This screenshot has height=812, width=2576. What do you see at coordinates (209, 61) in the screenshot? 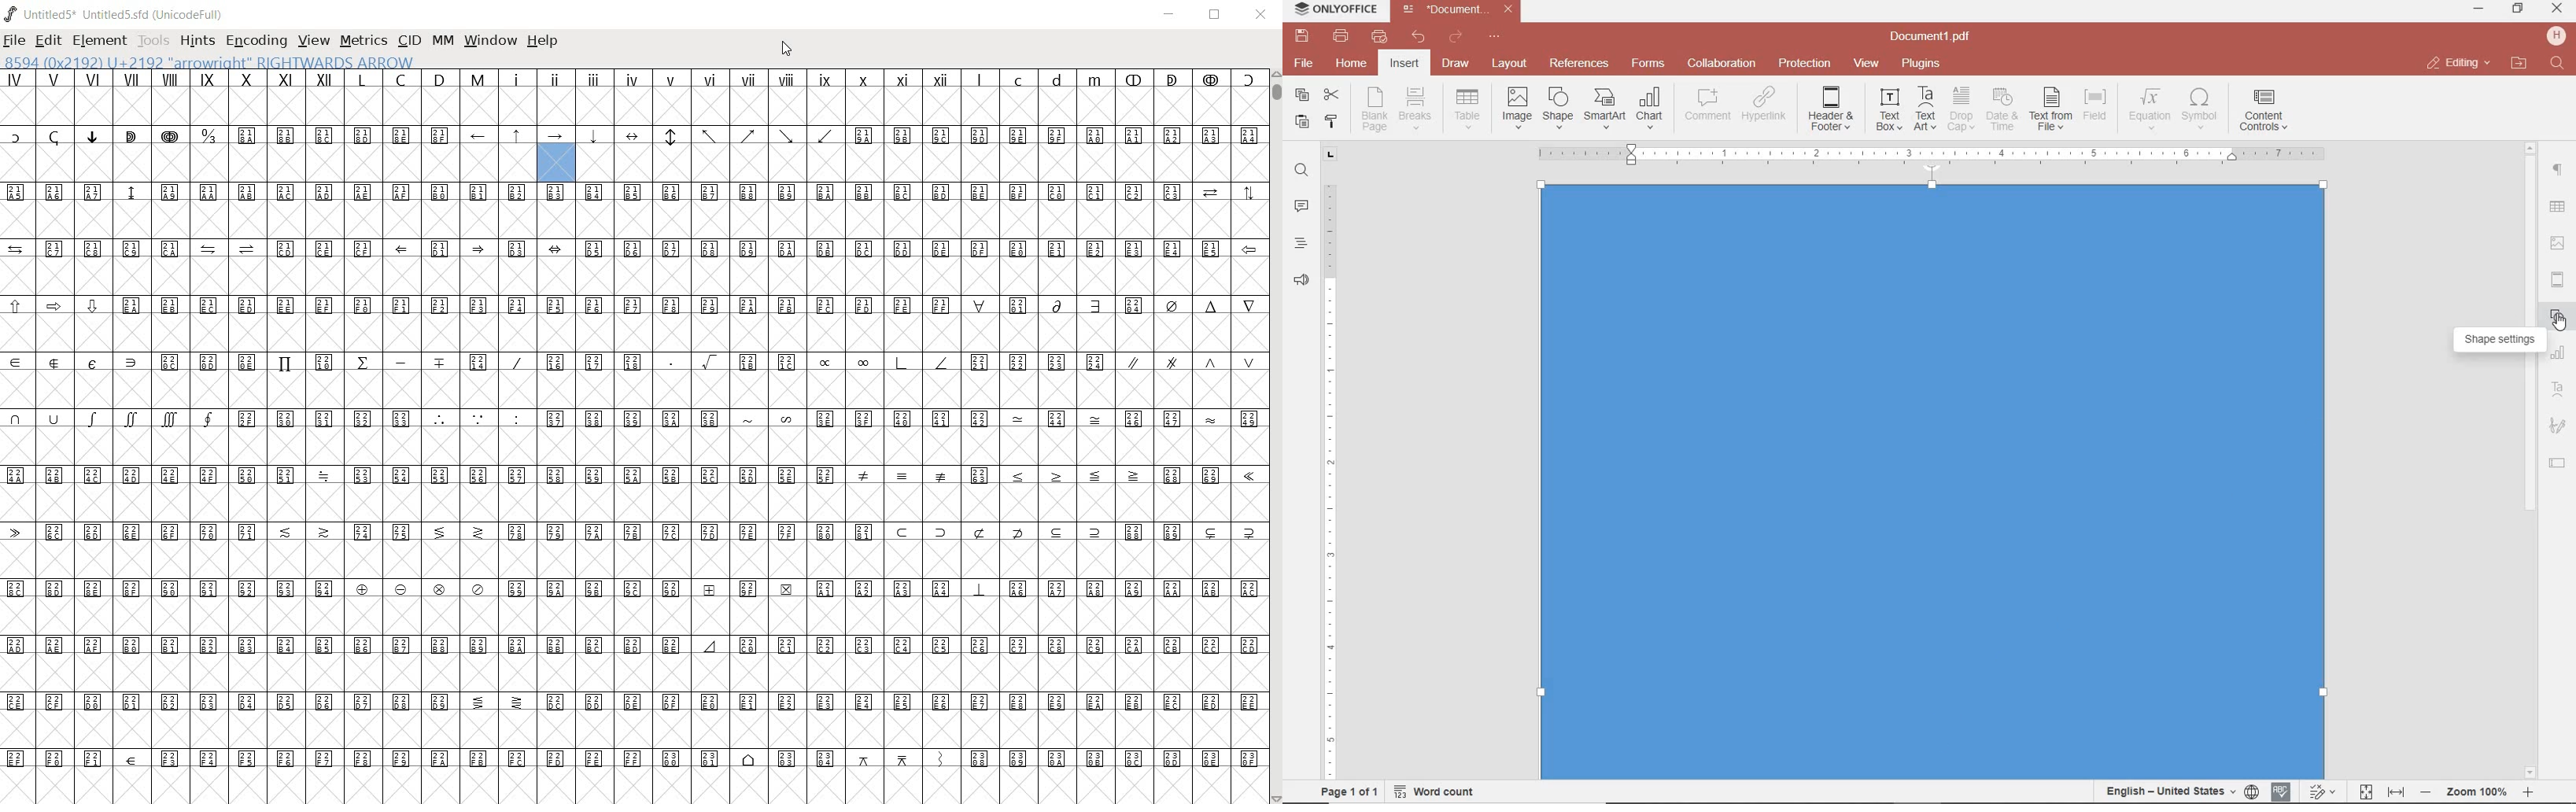
I see `8594 (0x2192) U+2192 "arrowright" RIGHTWARDS ARROW` at bounding box center [209, 61].